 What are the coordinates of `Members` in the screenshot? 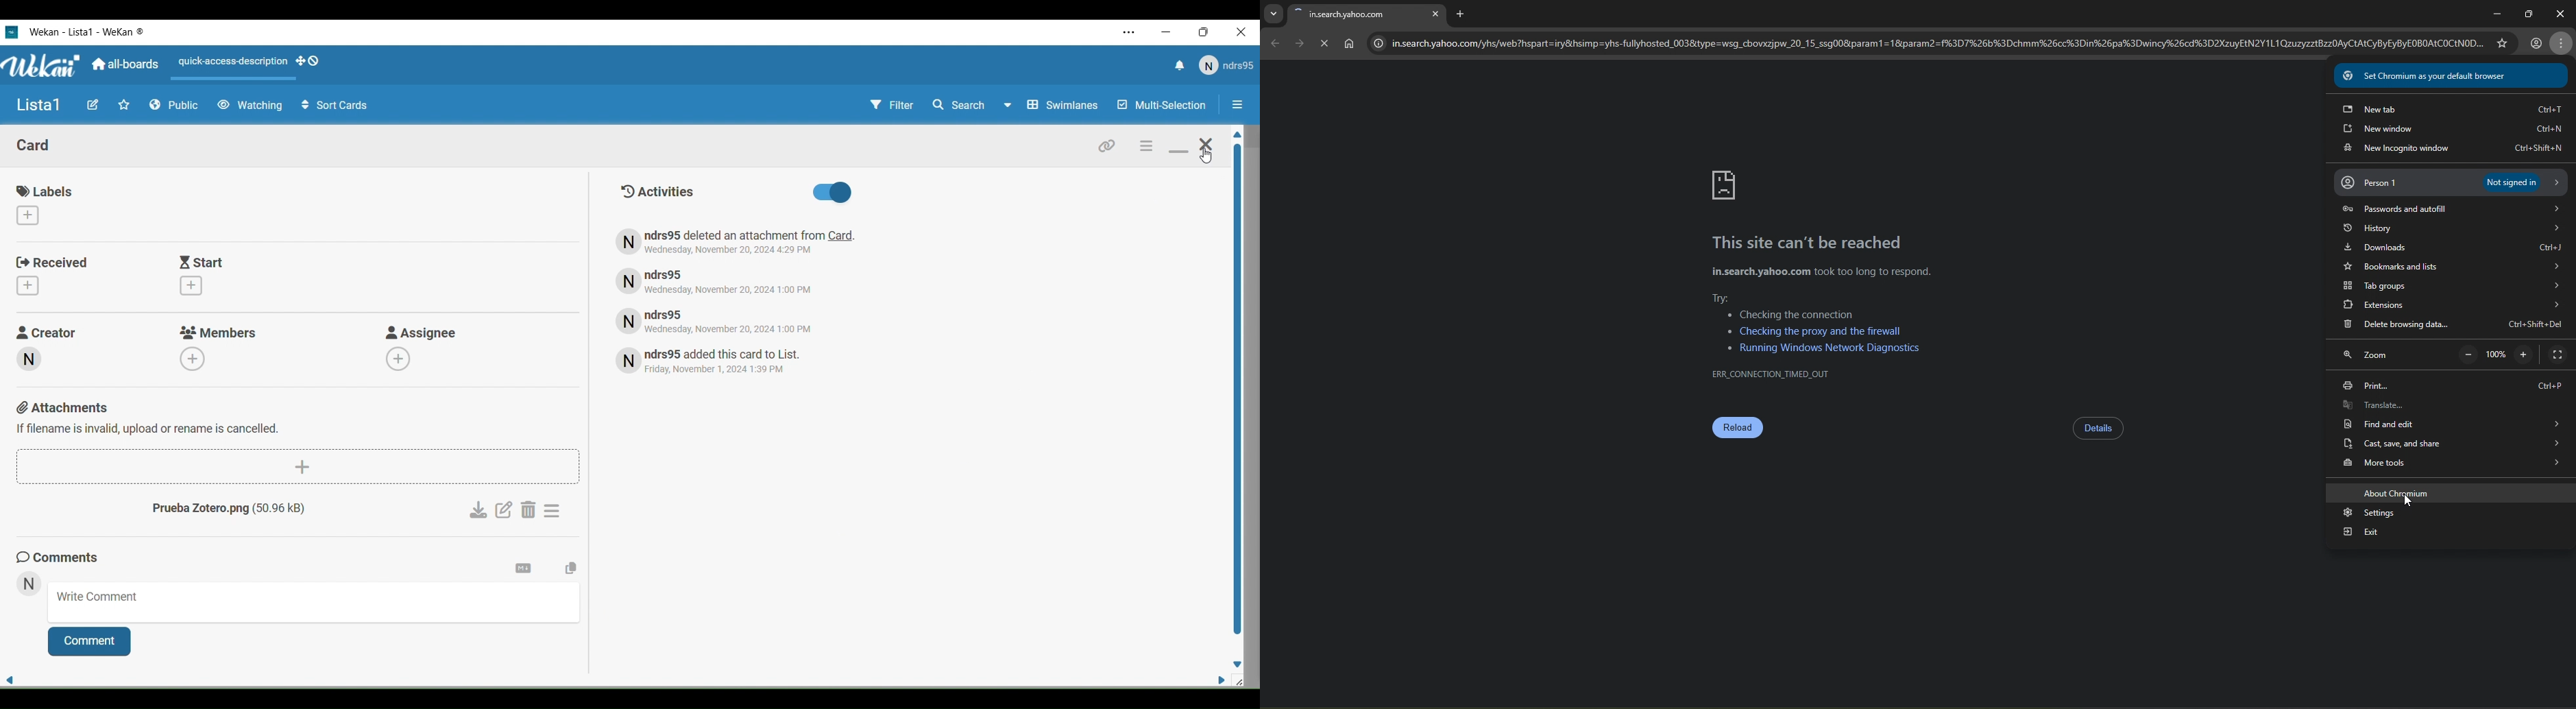 It's located at (219, 332).